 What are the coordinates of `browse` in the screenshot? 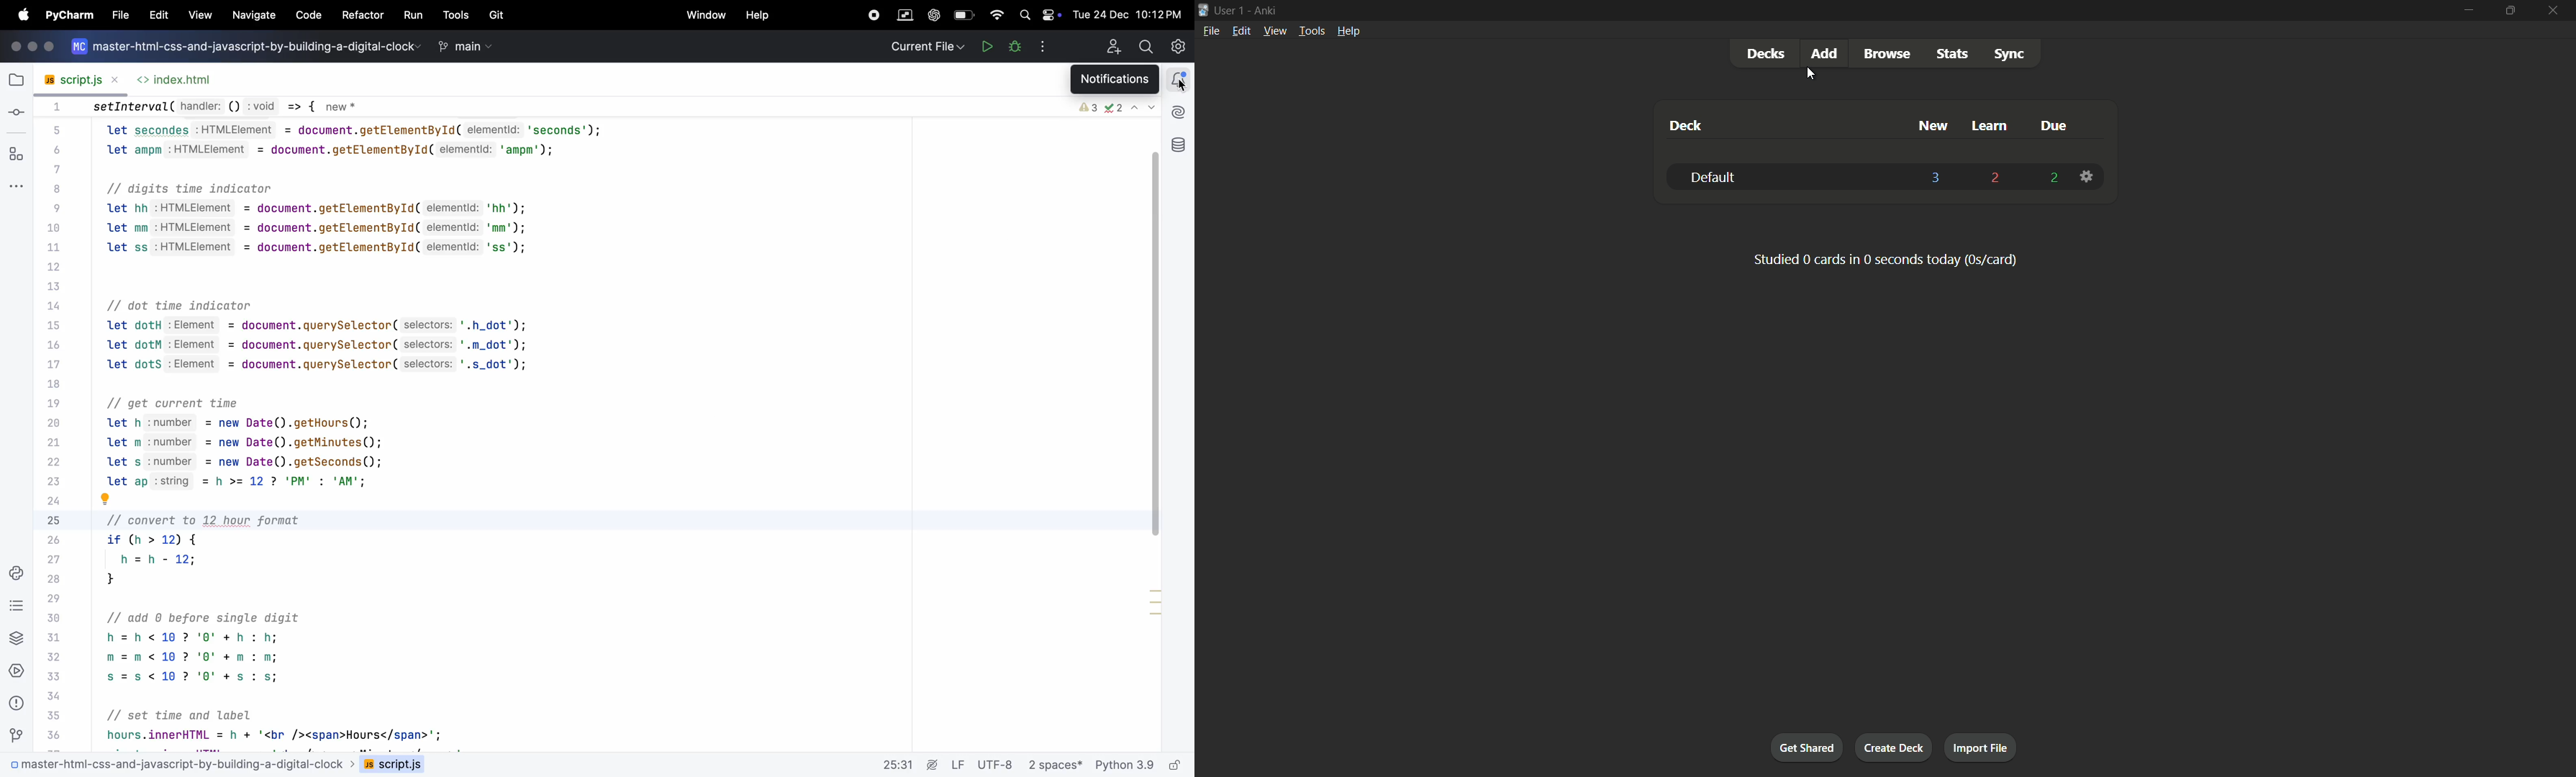 It's located at (1887, 54).